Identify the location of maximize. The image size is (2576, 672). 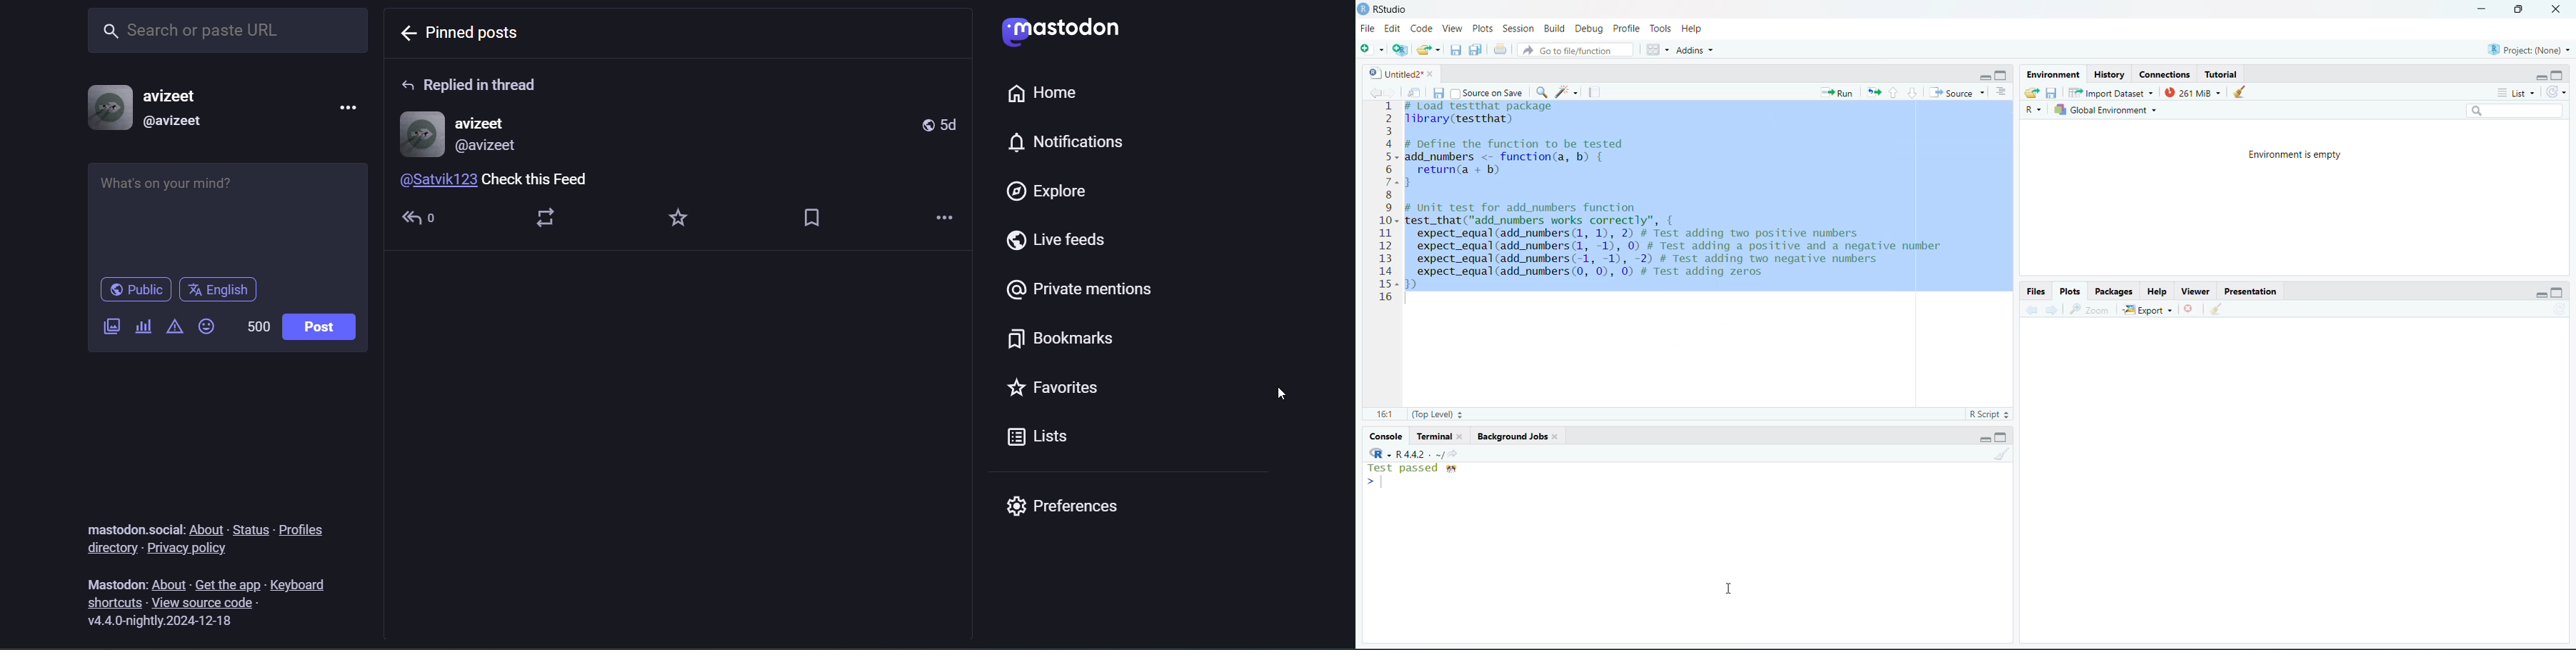
(2559, 291).